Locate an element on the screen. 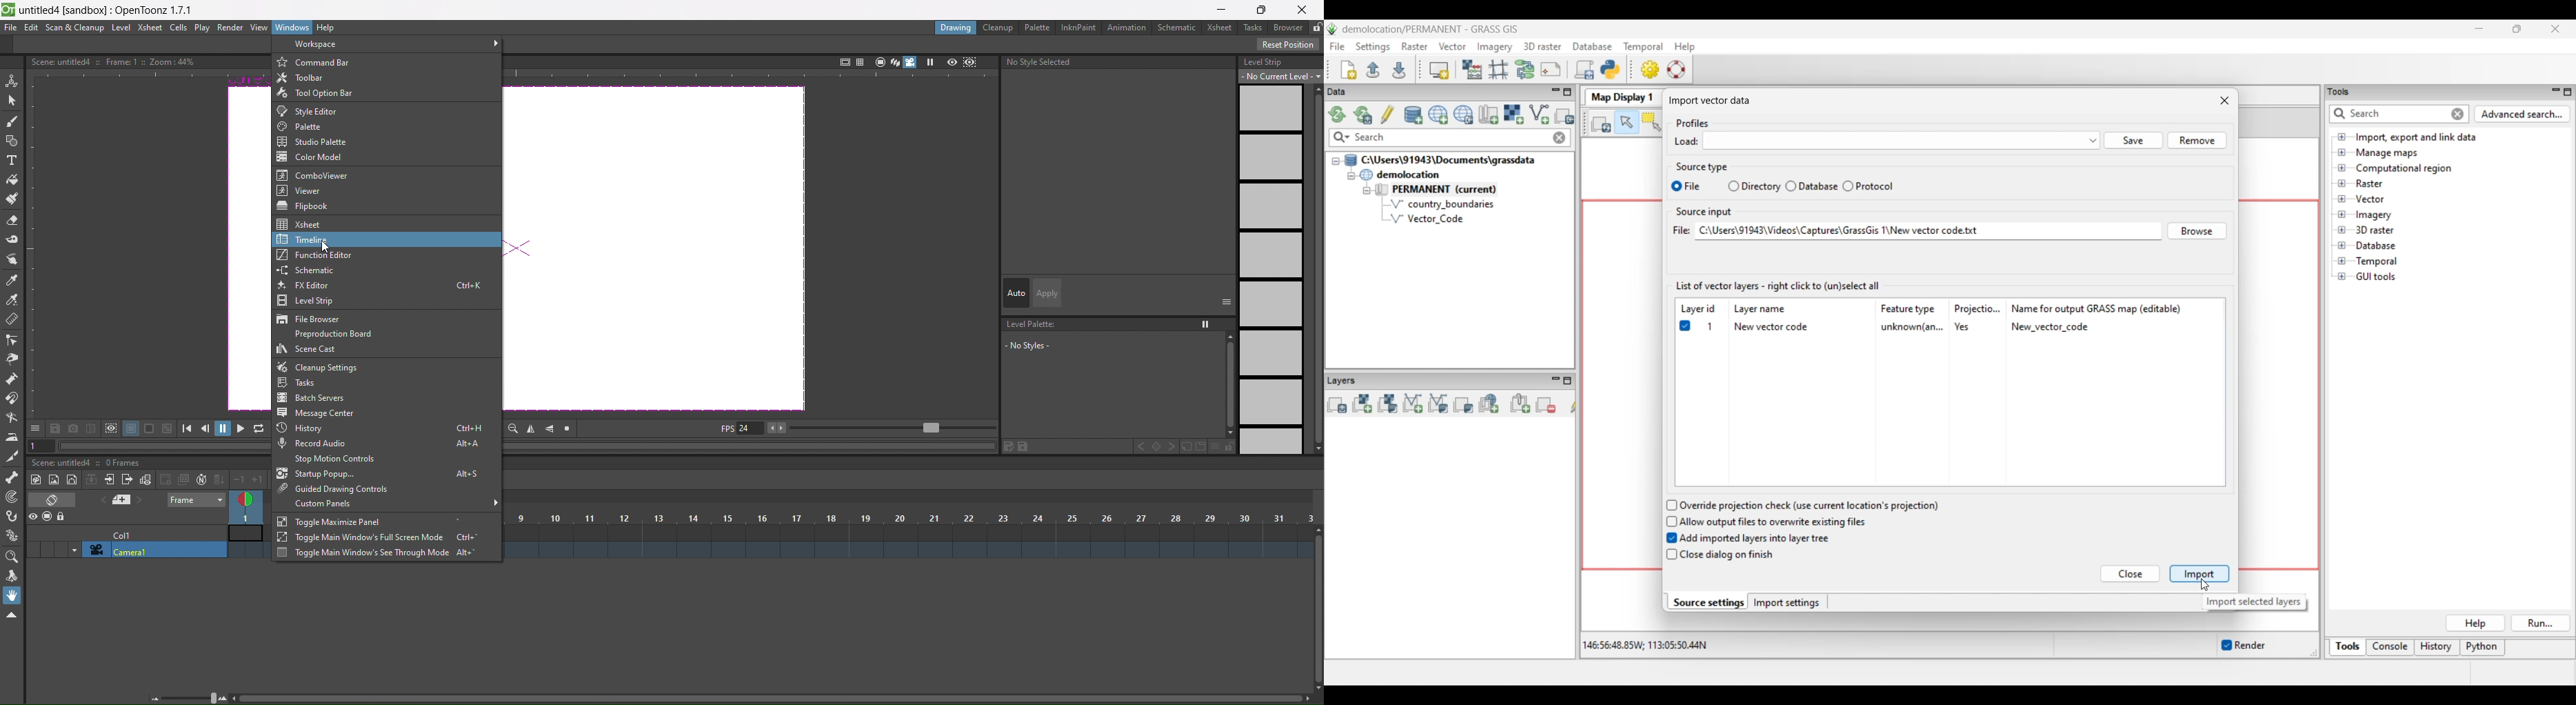  function editor is located at coordinates (294, 256).